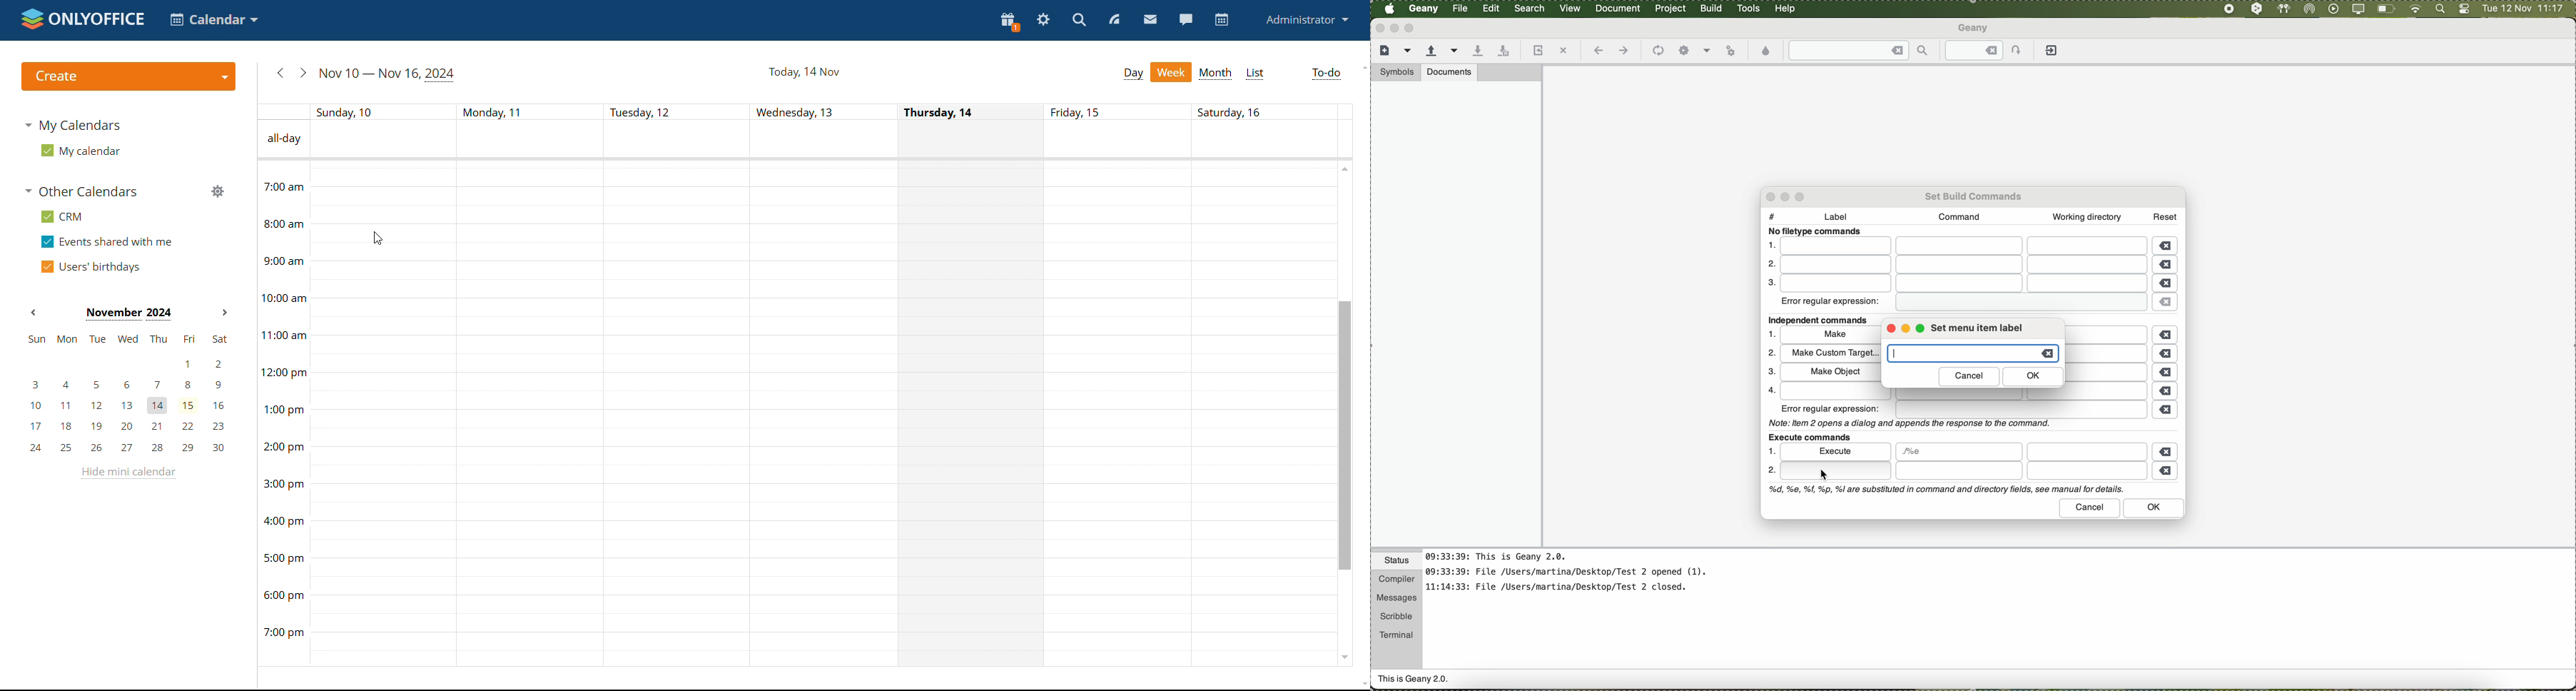 Image resolution: width=2576 pixels, height=700 pixels. Describe the element at coordinates (1397, 617) in the screenshot. I see `scribble` at that location.